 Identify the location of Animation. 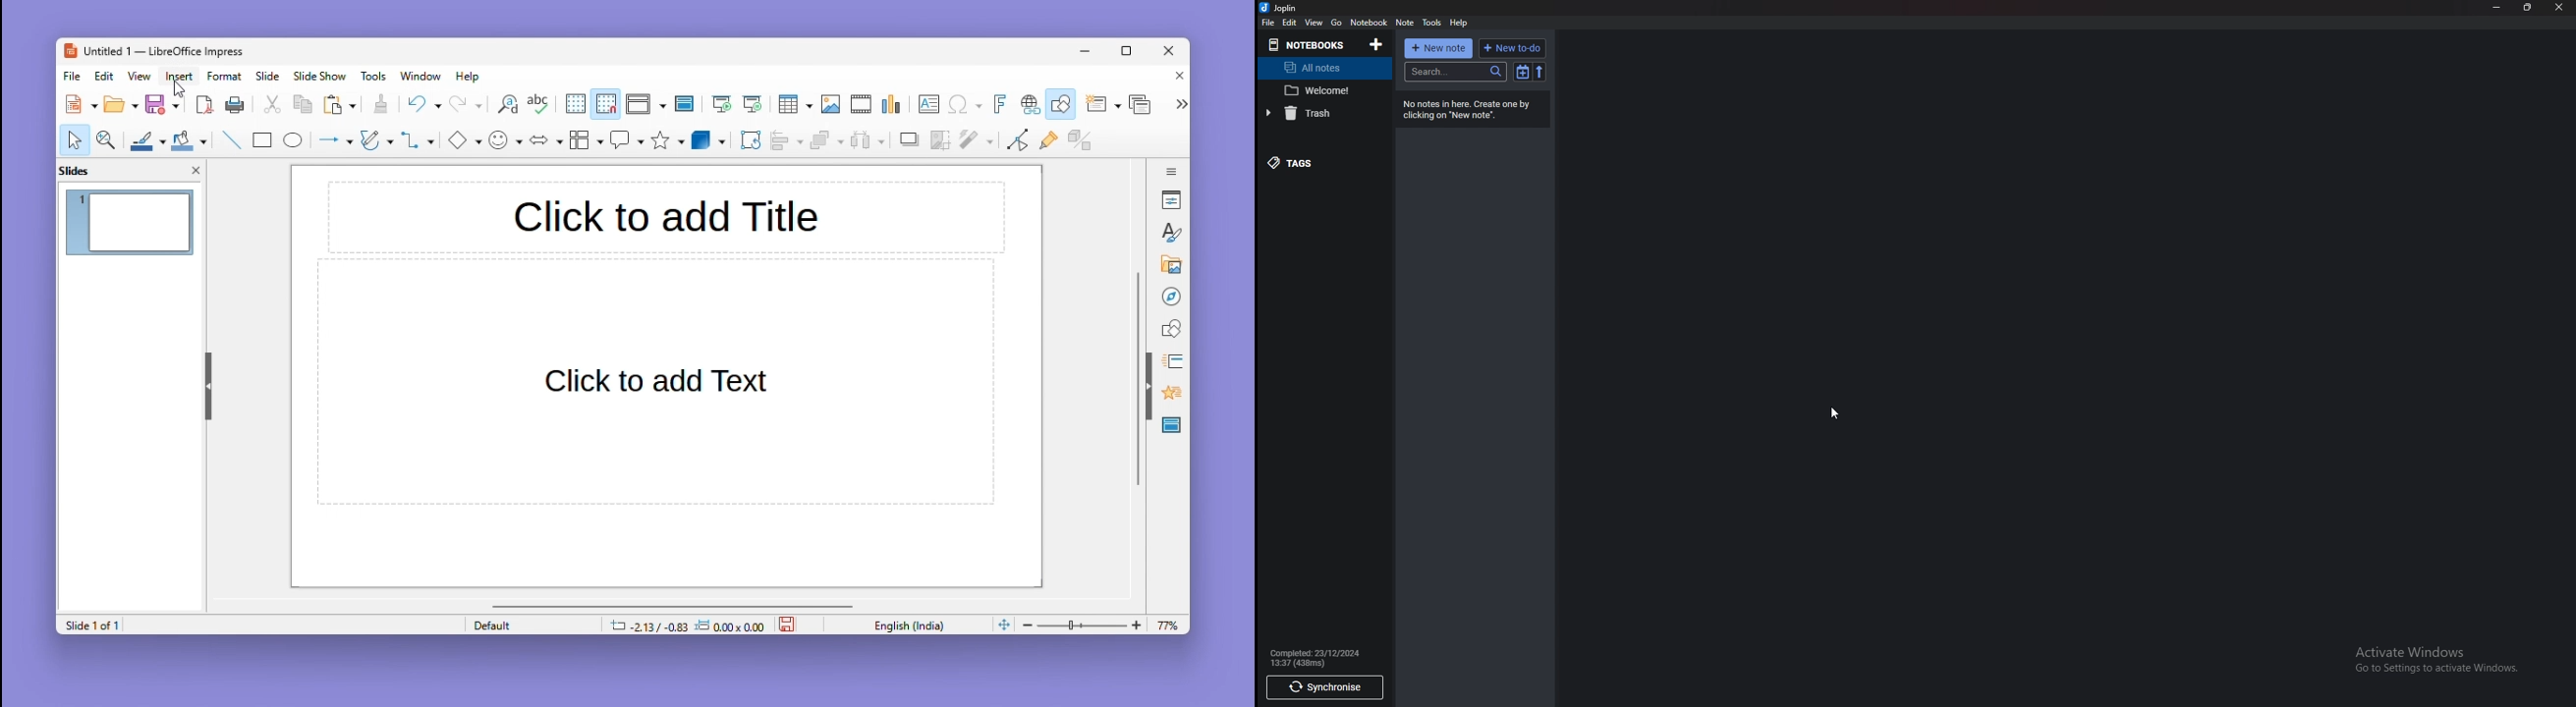
(1169, 361).